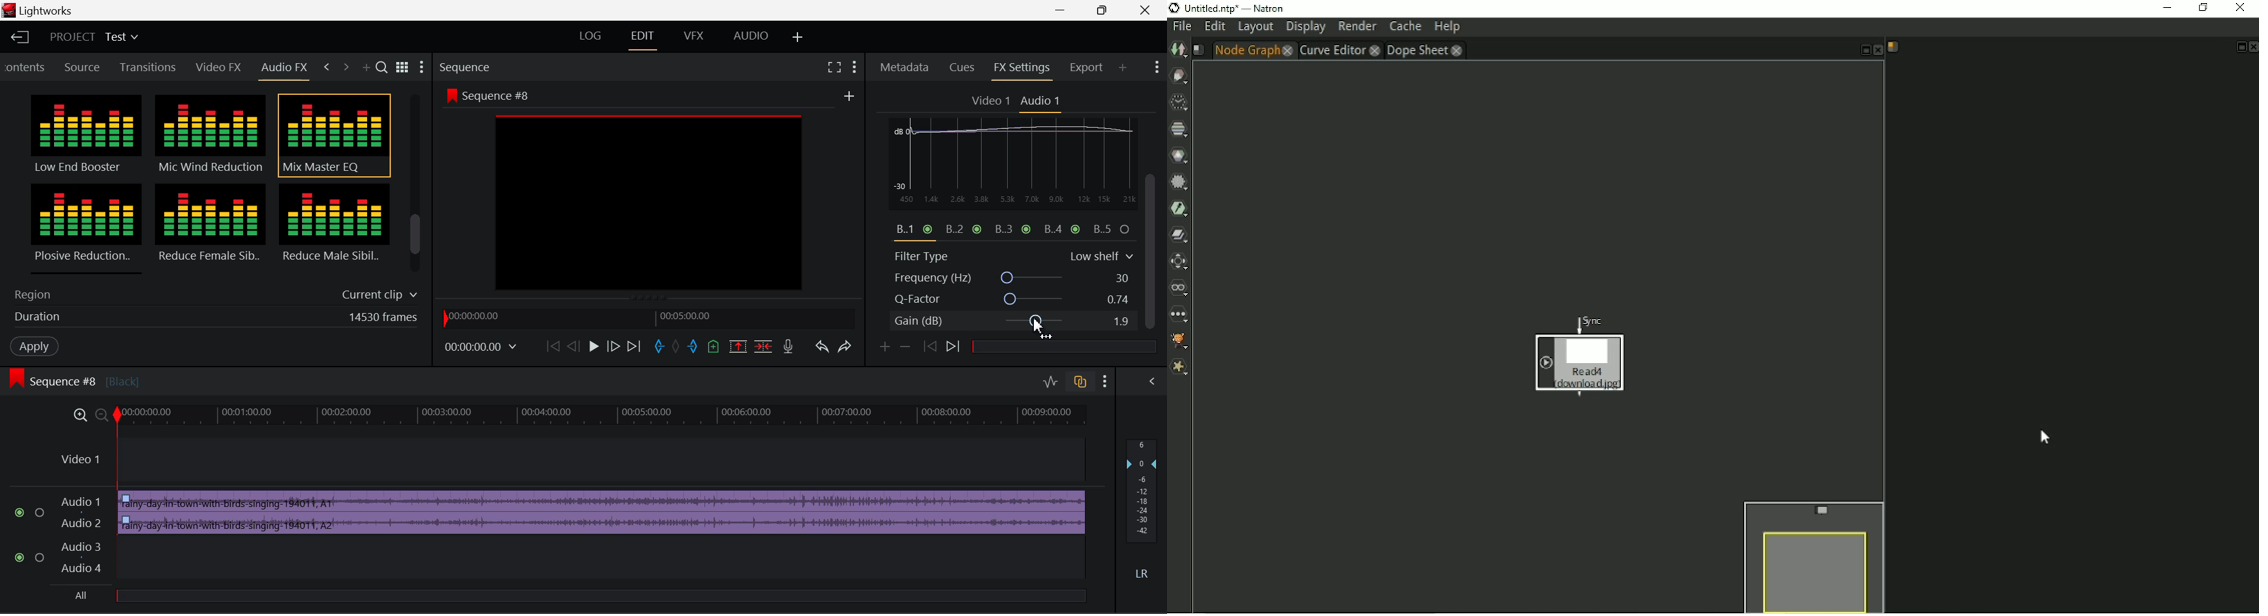 Image resolution: width=2268 pixels, height=616 pixels. Describe the element at coordinates (1155, 187) in the screenshot. I see `MOUSE_DOWN Cursor Position` at that location.